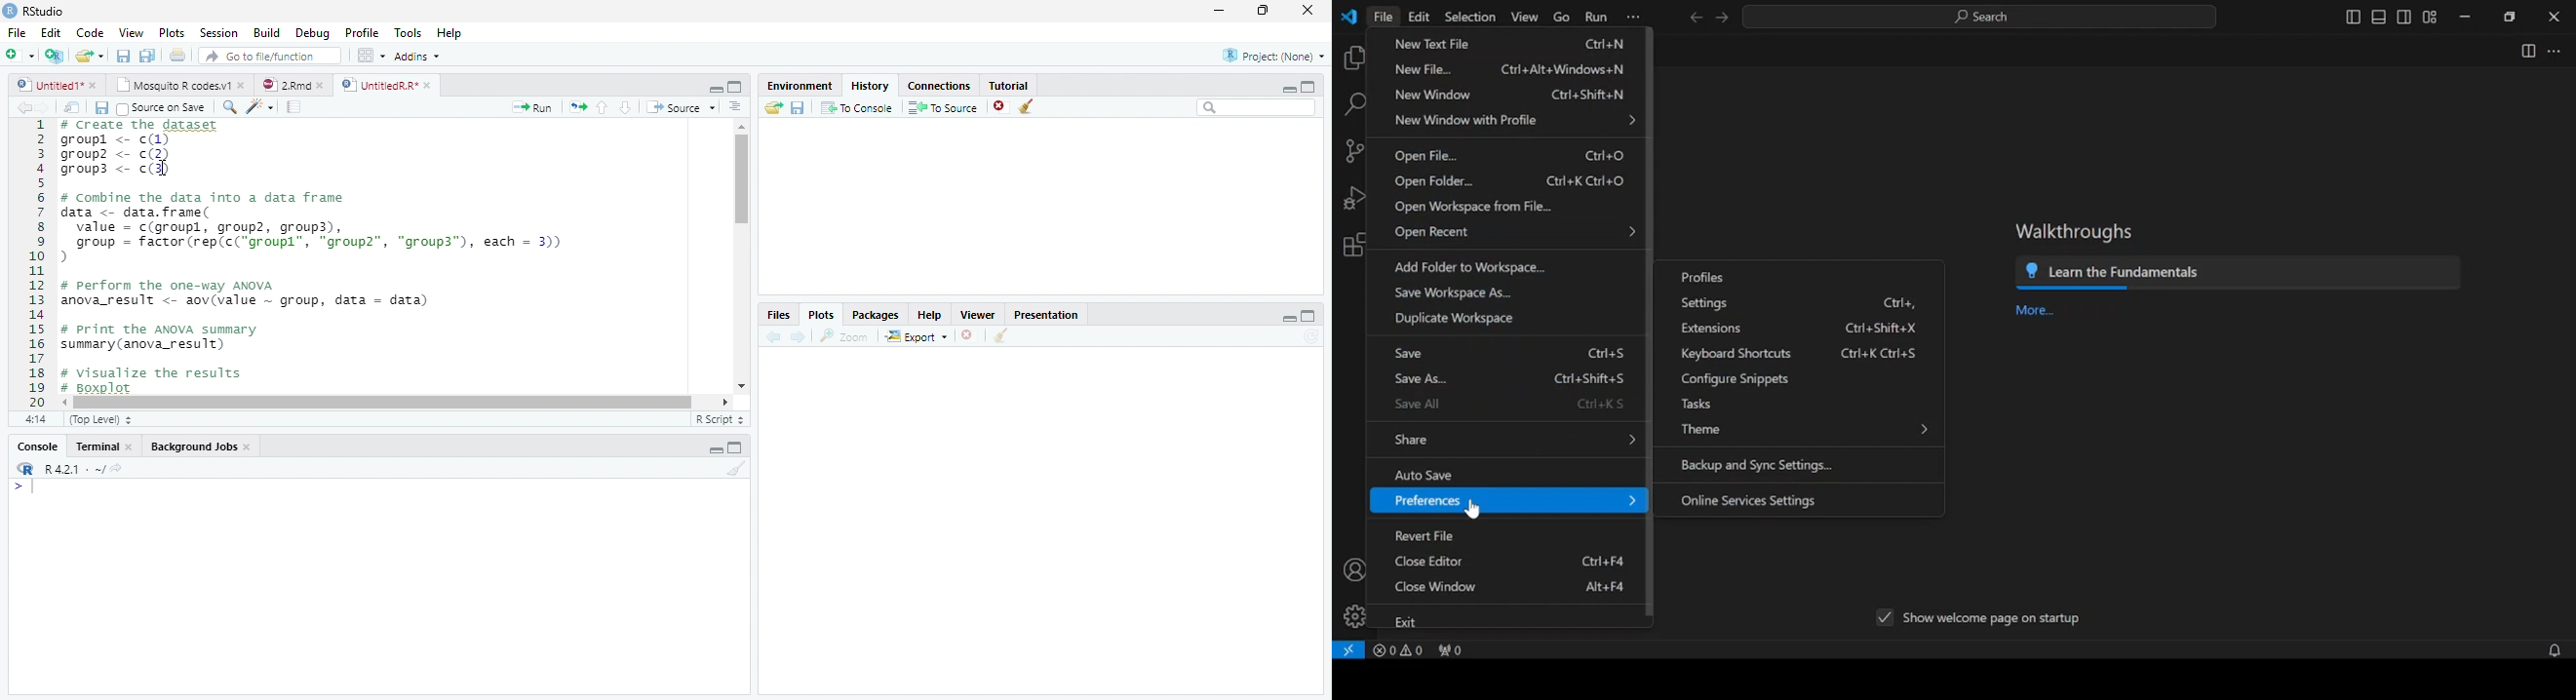 This screenshot has height=700, width=2576. What do you see at coordinates (398, 401) in the screenshot?
I see `Scrollbar` at bounding box center [398, 401].